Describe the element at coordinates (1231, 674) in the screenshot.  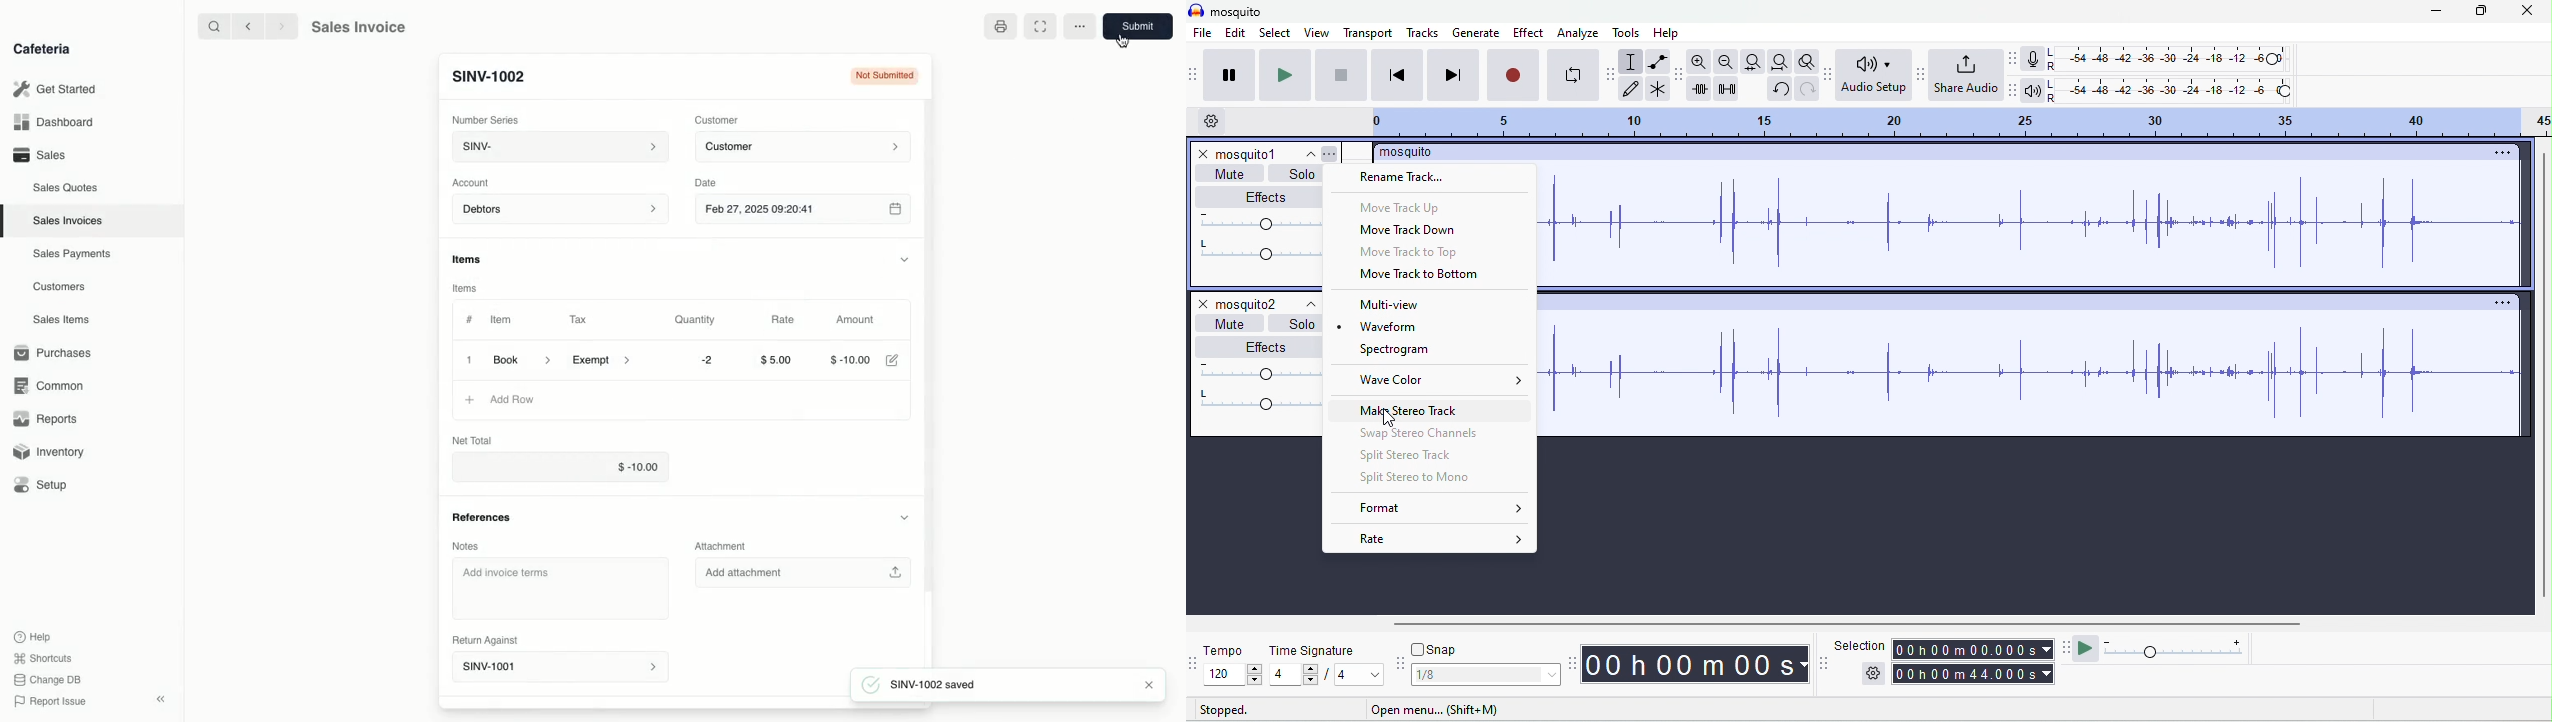
I see `select tempo` at that location.